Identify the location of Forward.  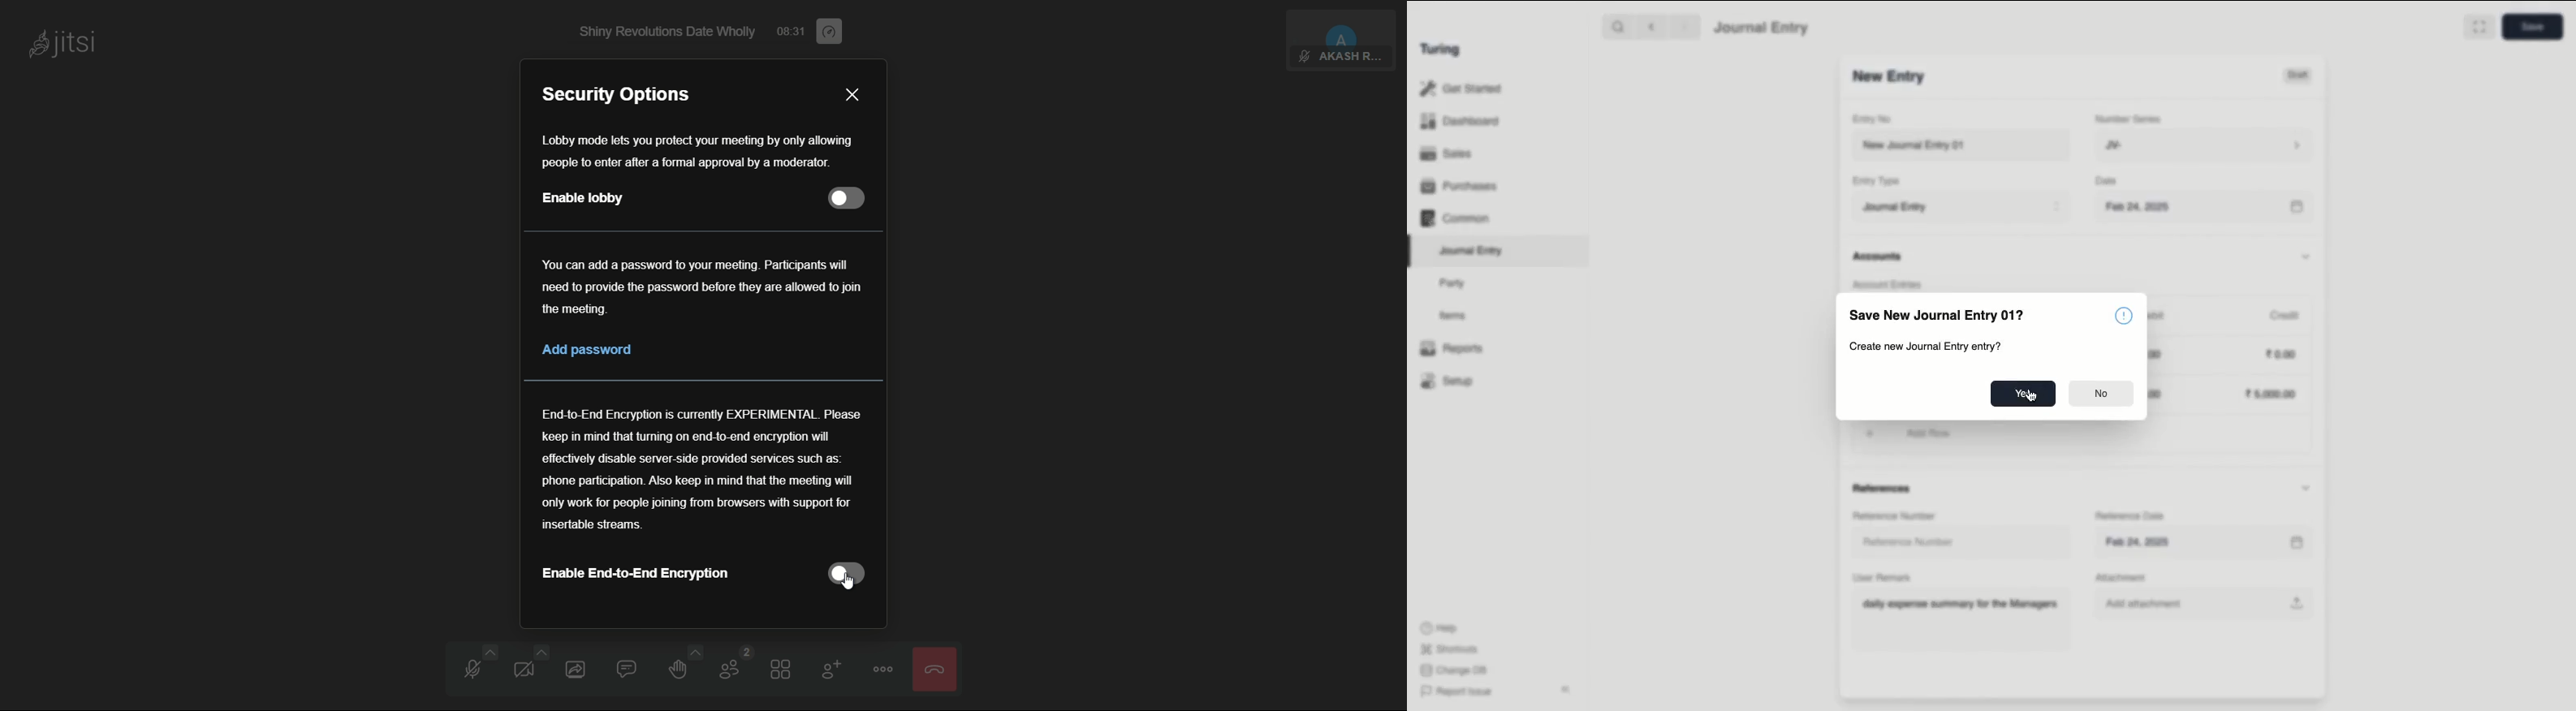
(1685, 26).